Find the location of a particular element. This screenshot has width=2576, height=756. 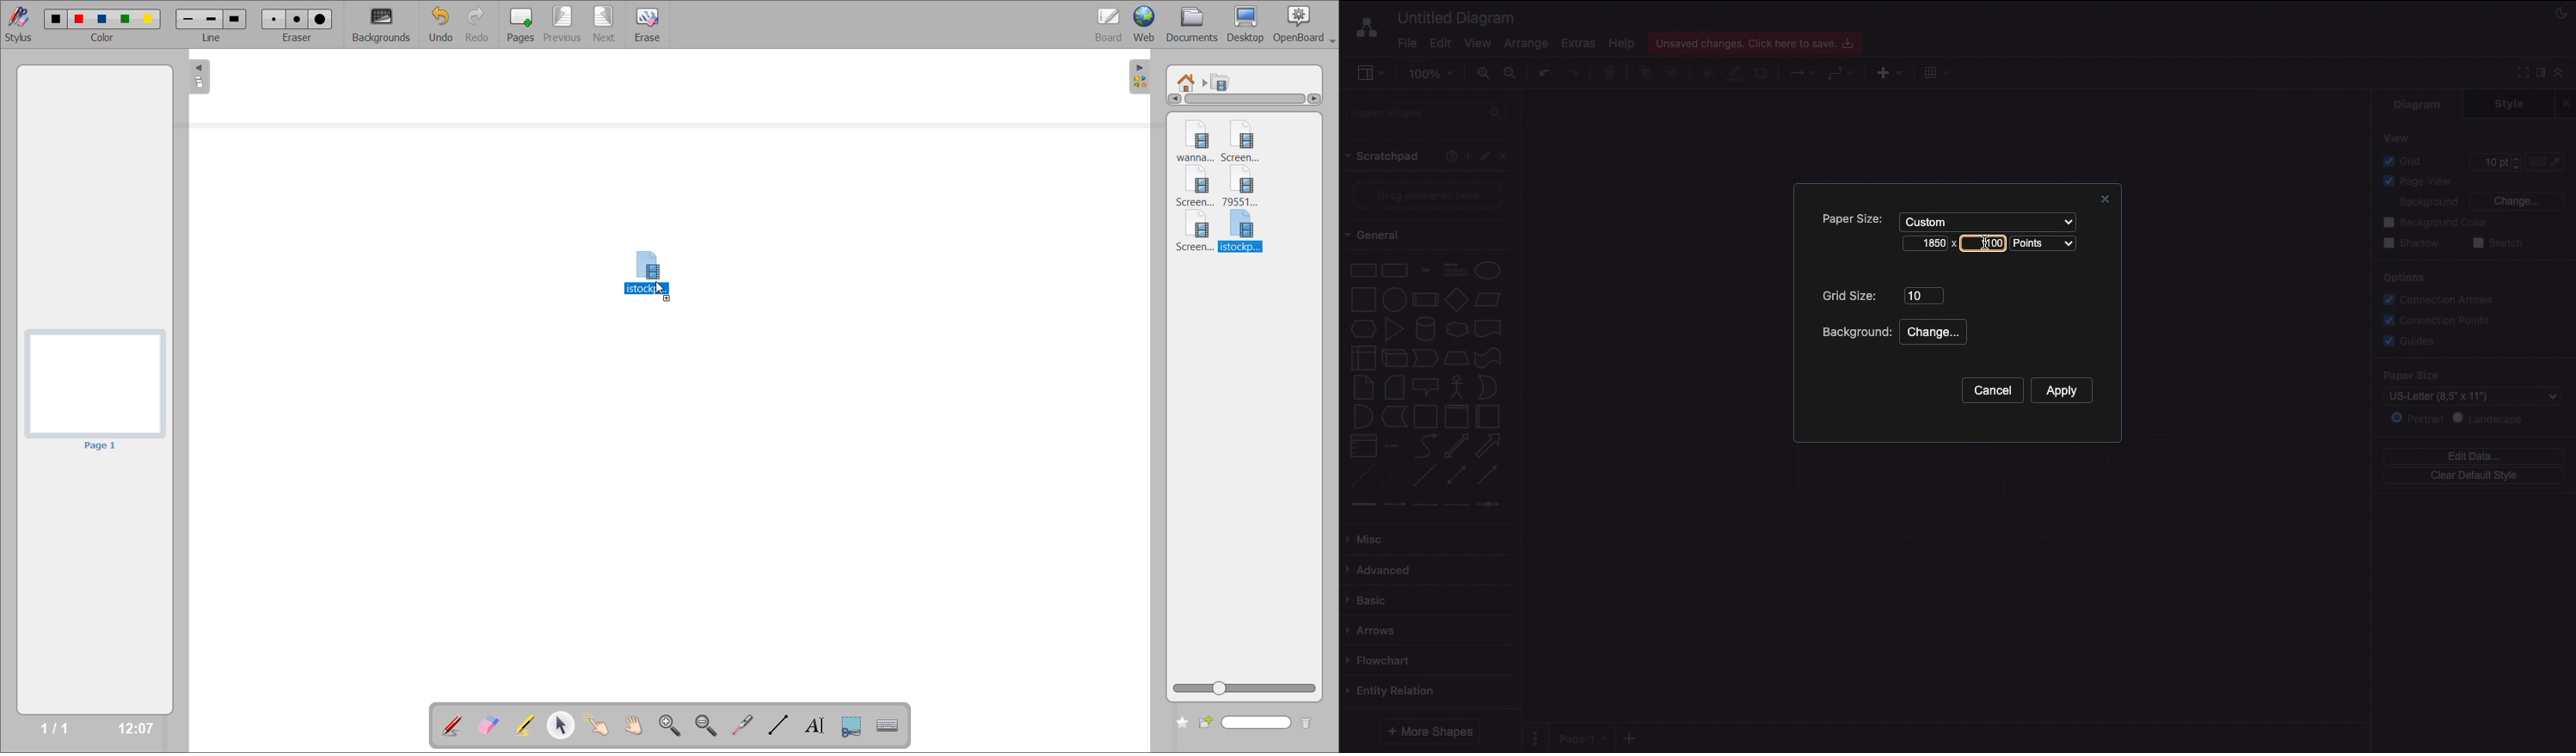

Callout is located at coordinates (1427, 387).